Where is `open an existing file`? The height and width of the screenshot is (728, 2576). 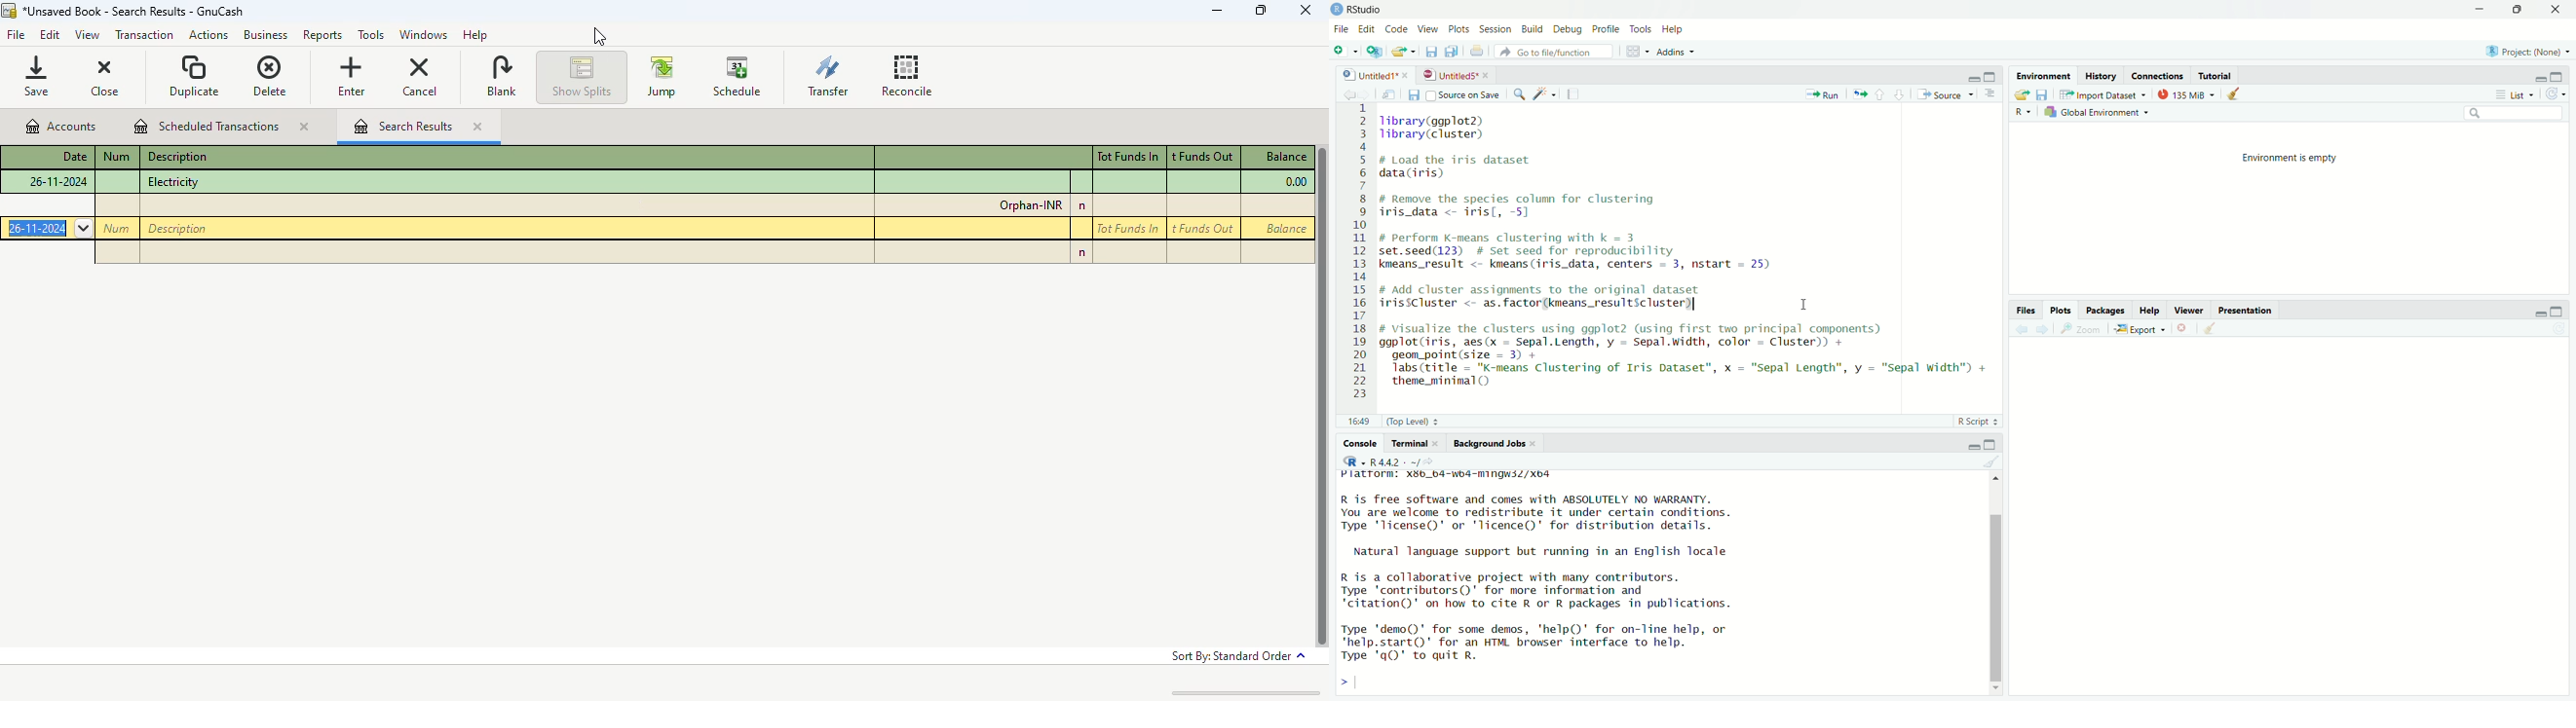
open an existing file is located at coordinates (1403, 51).